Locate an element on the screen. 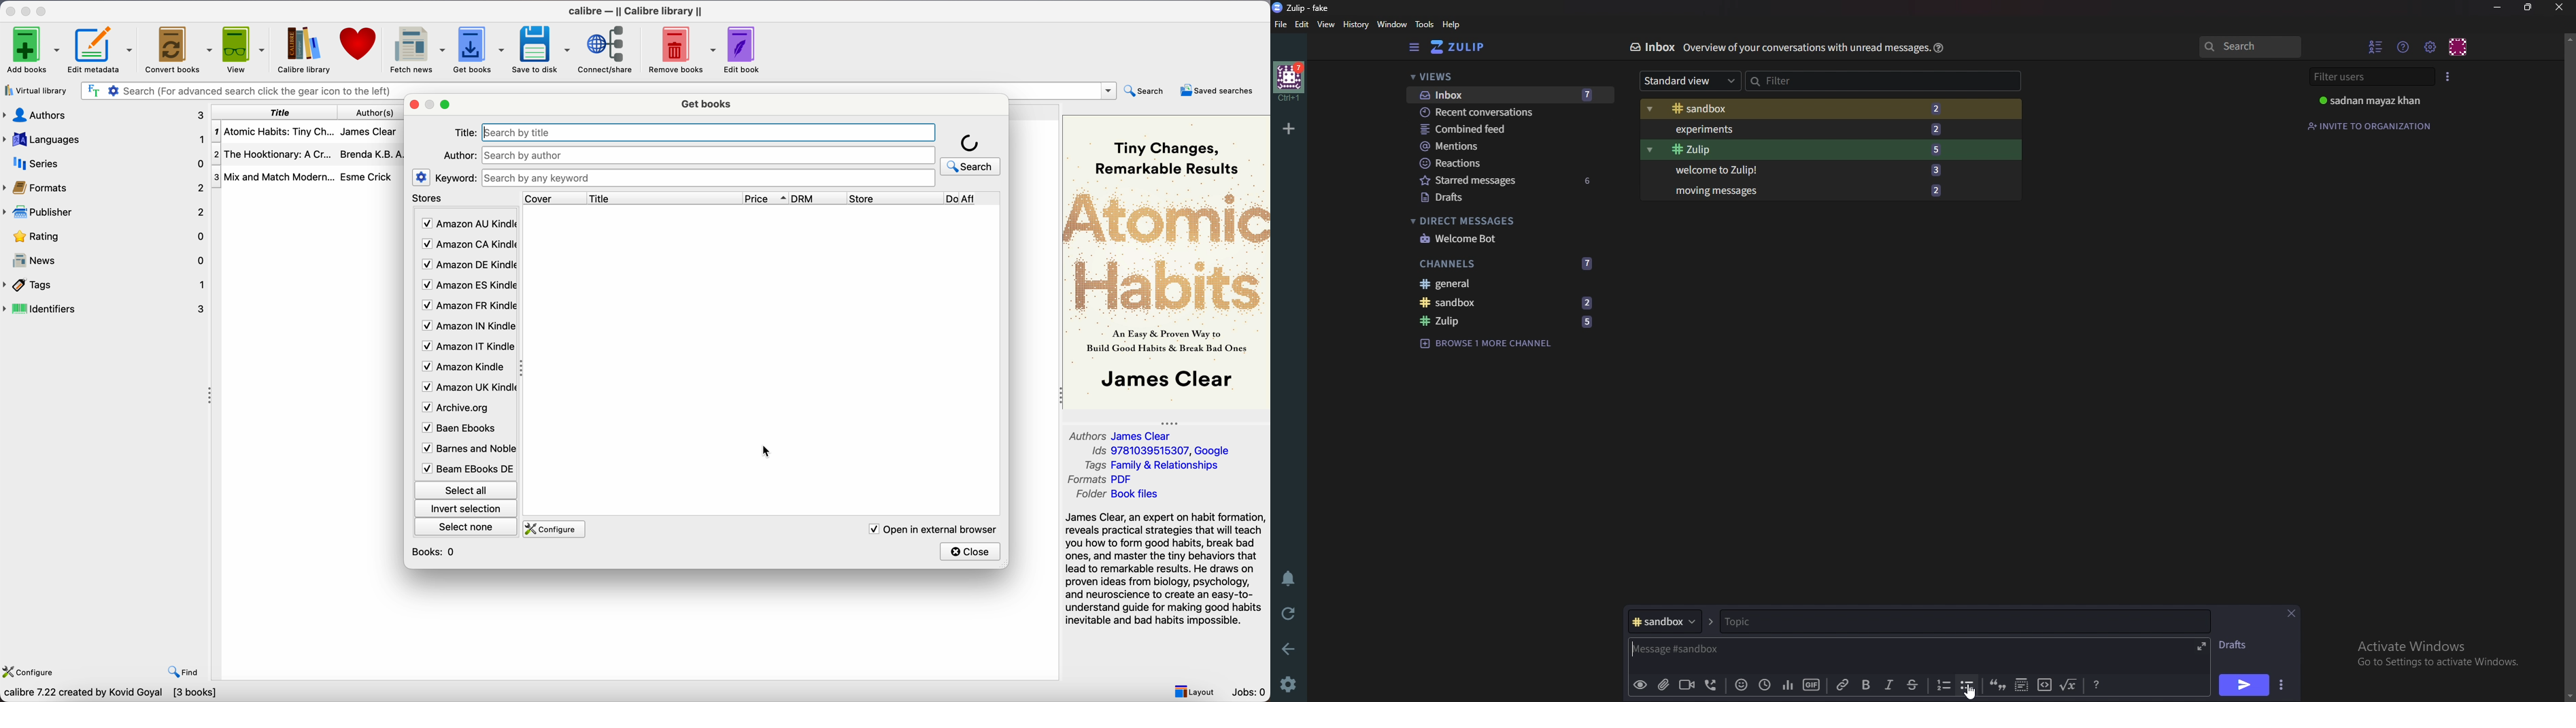  Authors James Clear is located at coordinates (1122, 435).